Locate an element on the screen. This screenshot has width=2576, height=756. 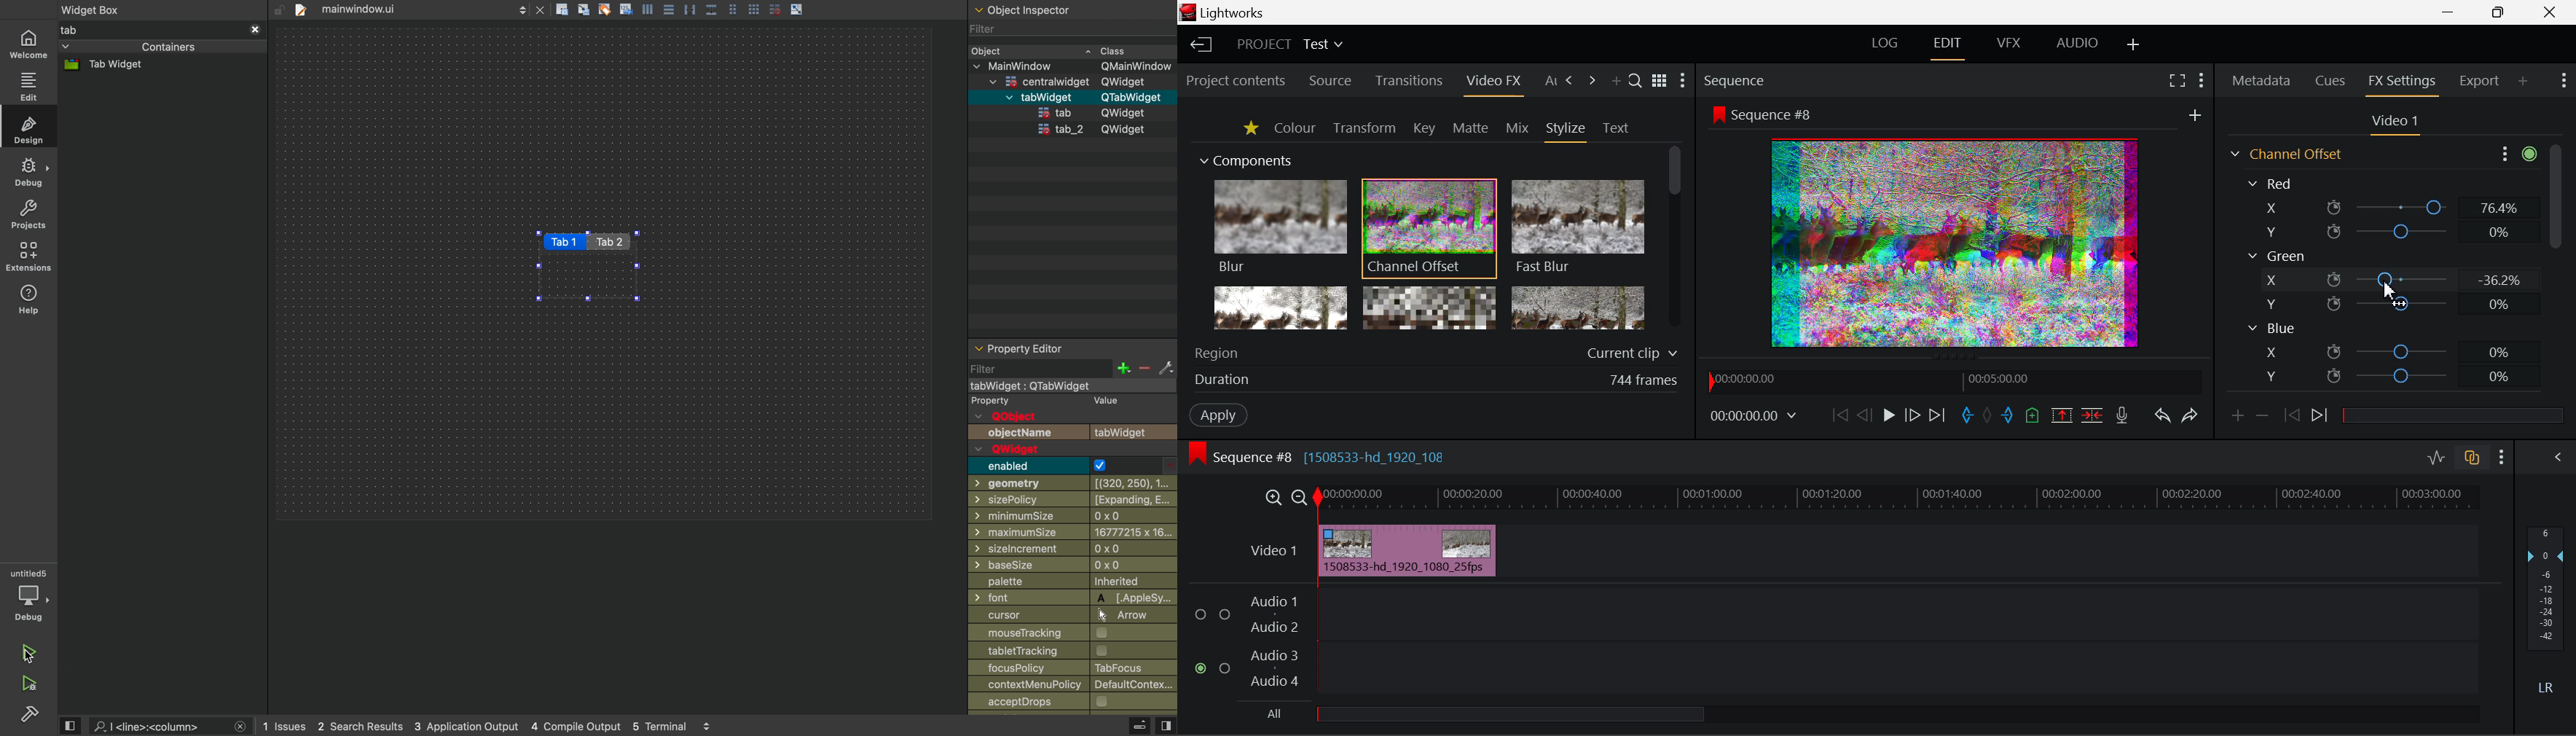
Record Voiceover is located at coordinates (2122, 417).